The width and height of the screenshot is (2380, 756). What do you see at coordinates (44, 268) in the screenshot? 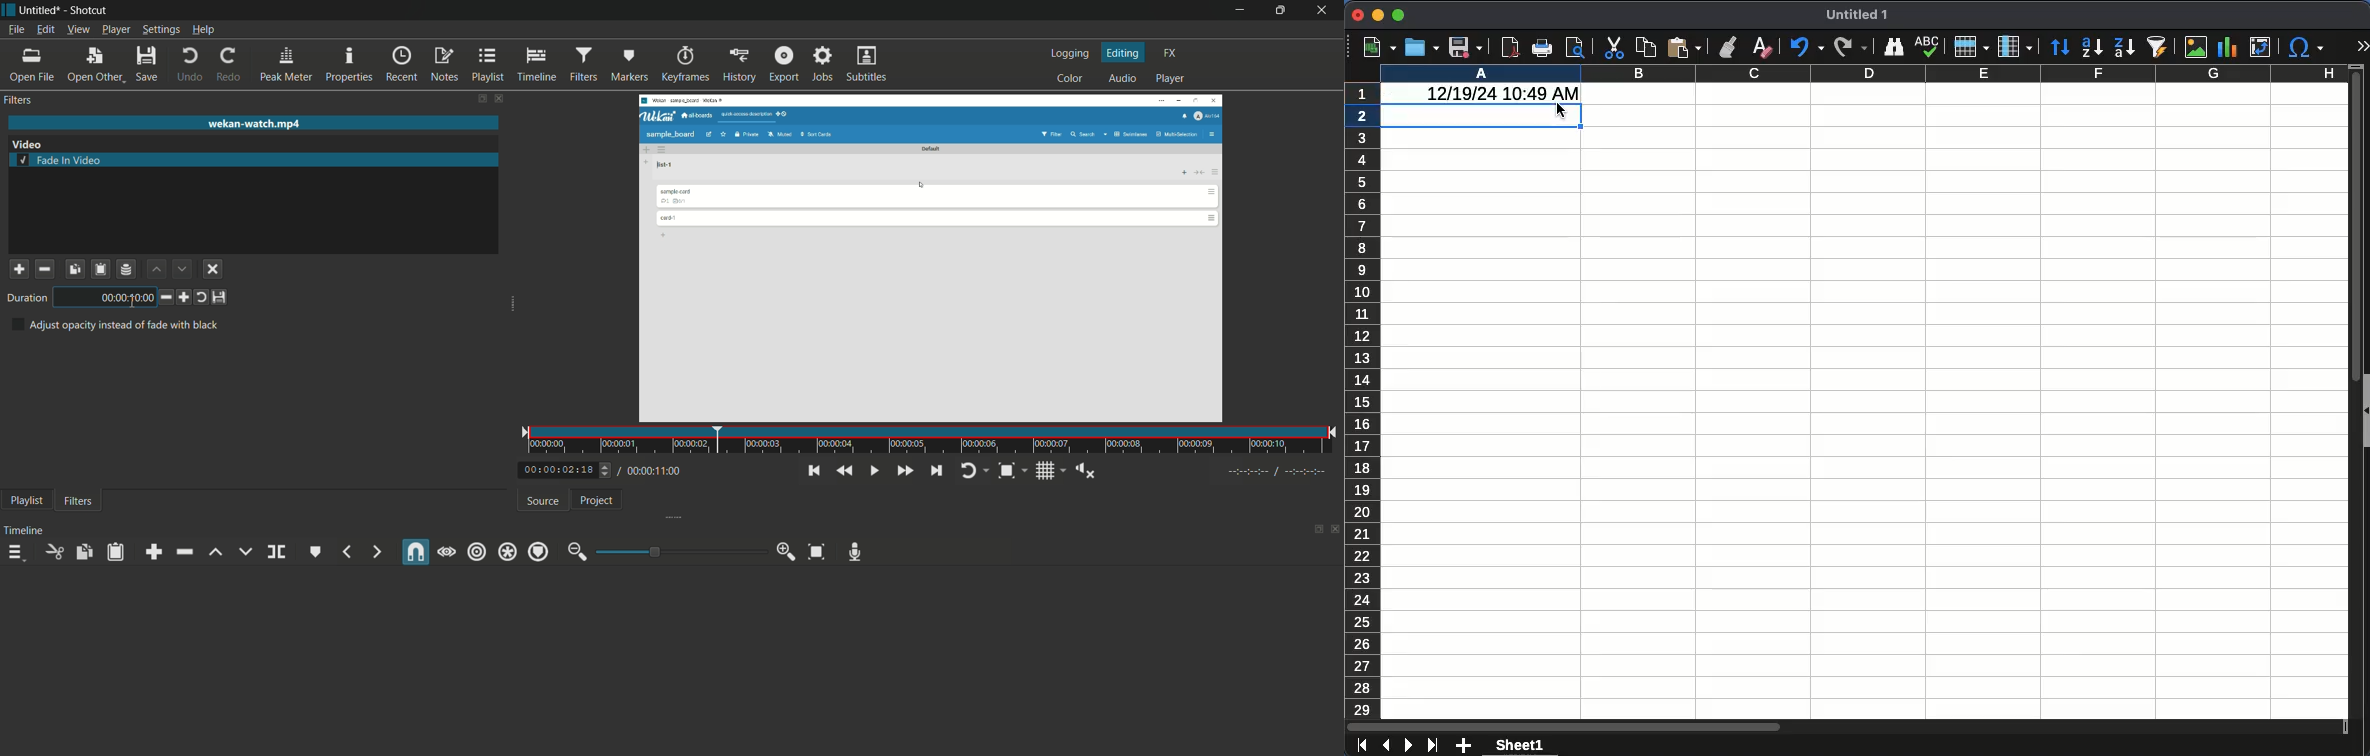
I see `remove the filter` at bounding box center [44, 268].